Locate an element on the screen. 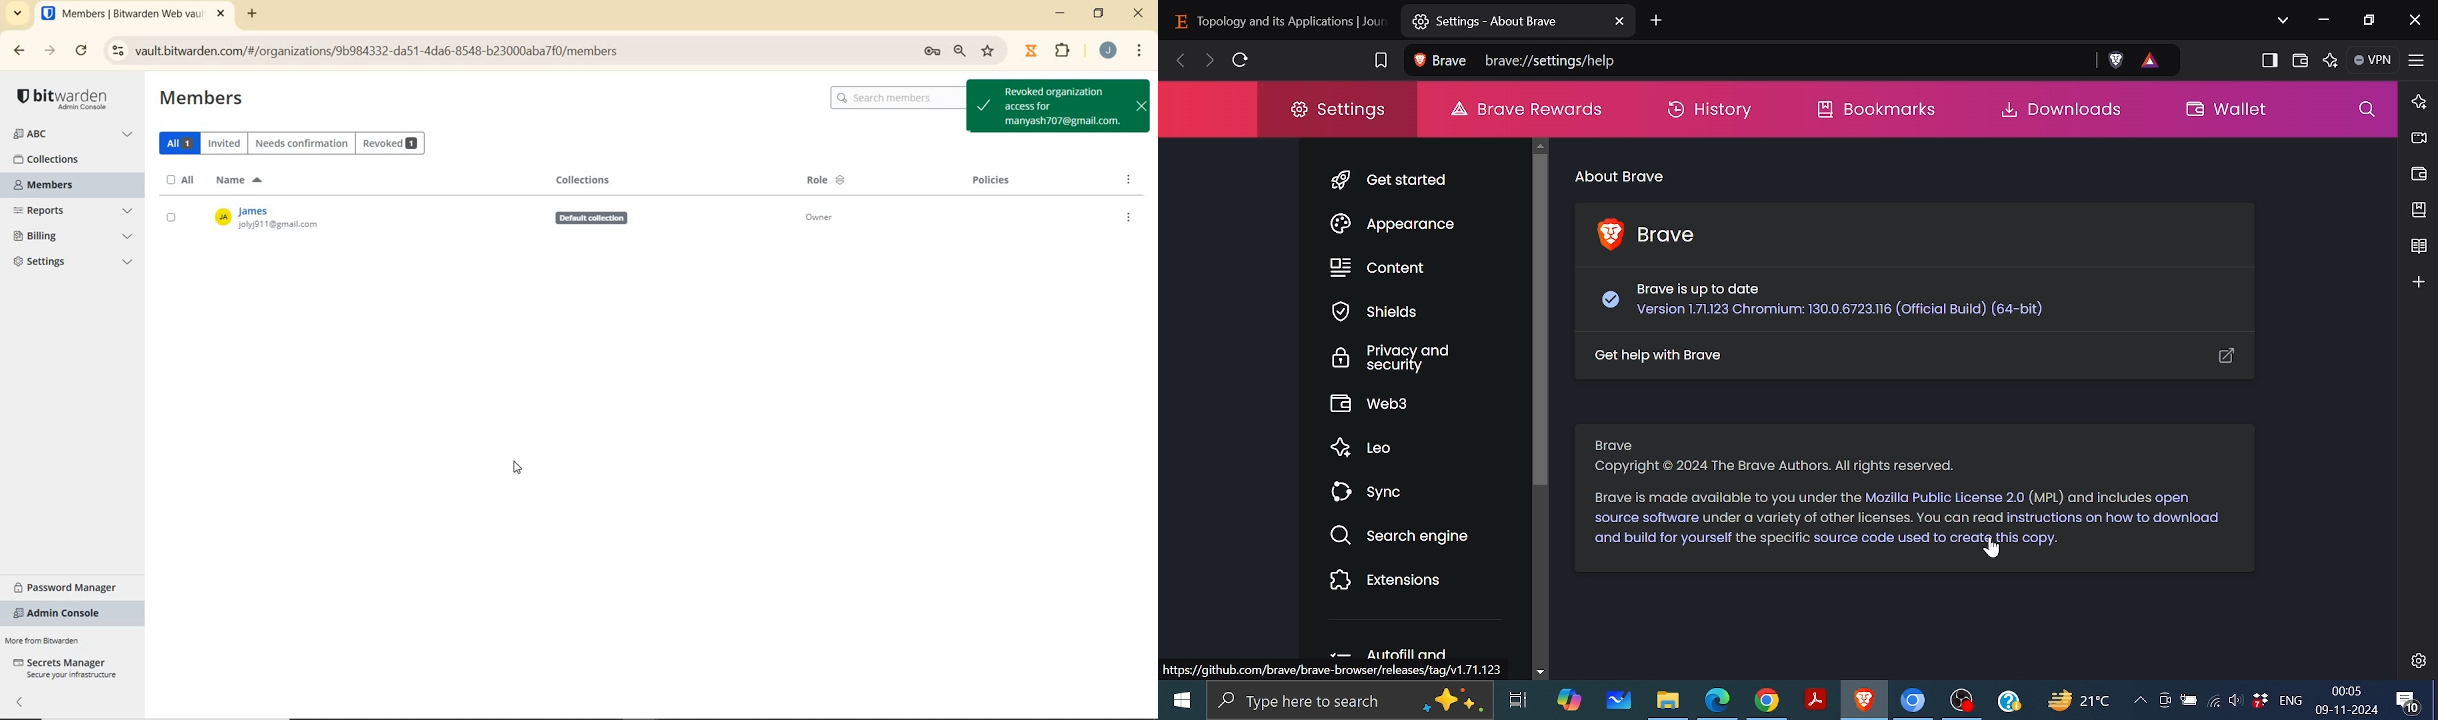 The image size is (2464, 728). Adobe reader is located at coordinates (1814, 700).